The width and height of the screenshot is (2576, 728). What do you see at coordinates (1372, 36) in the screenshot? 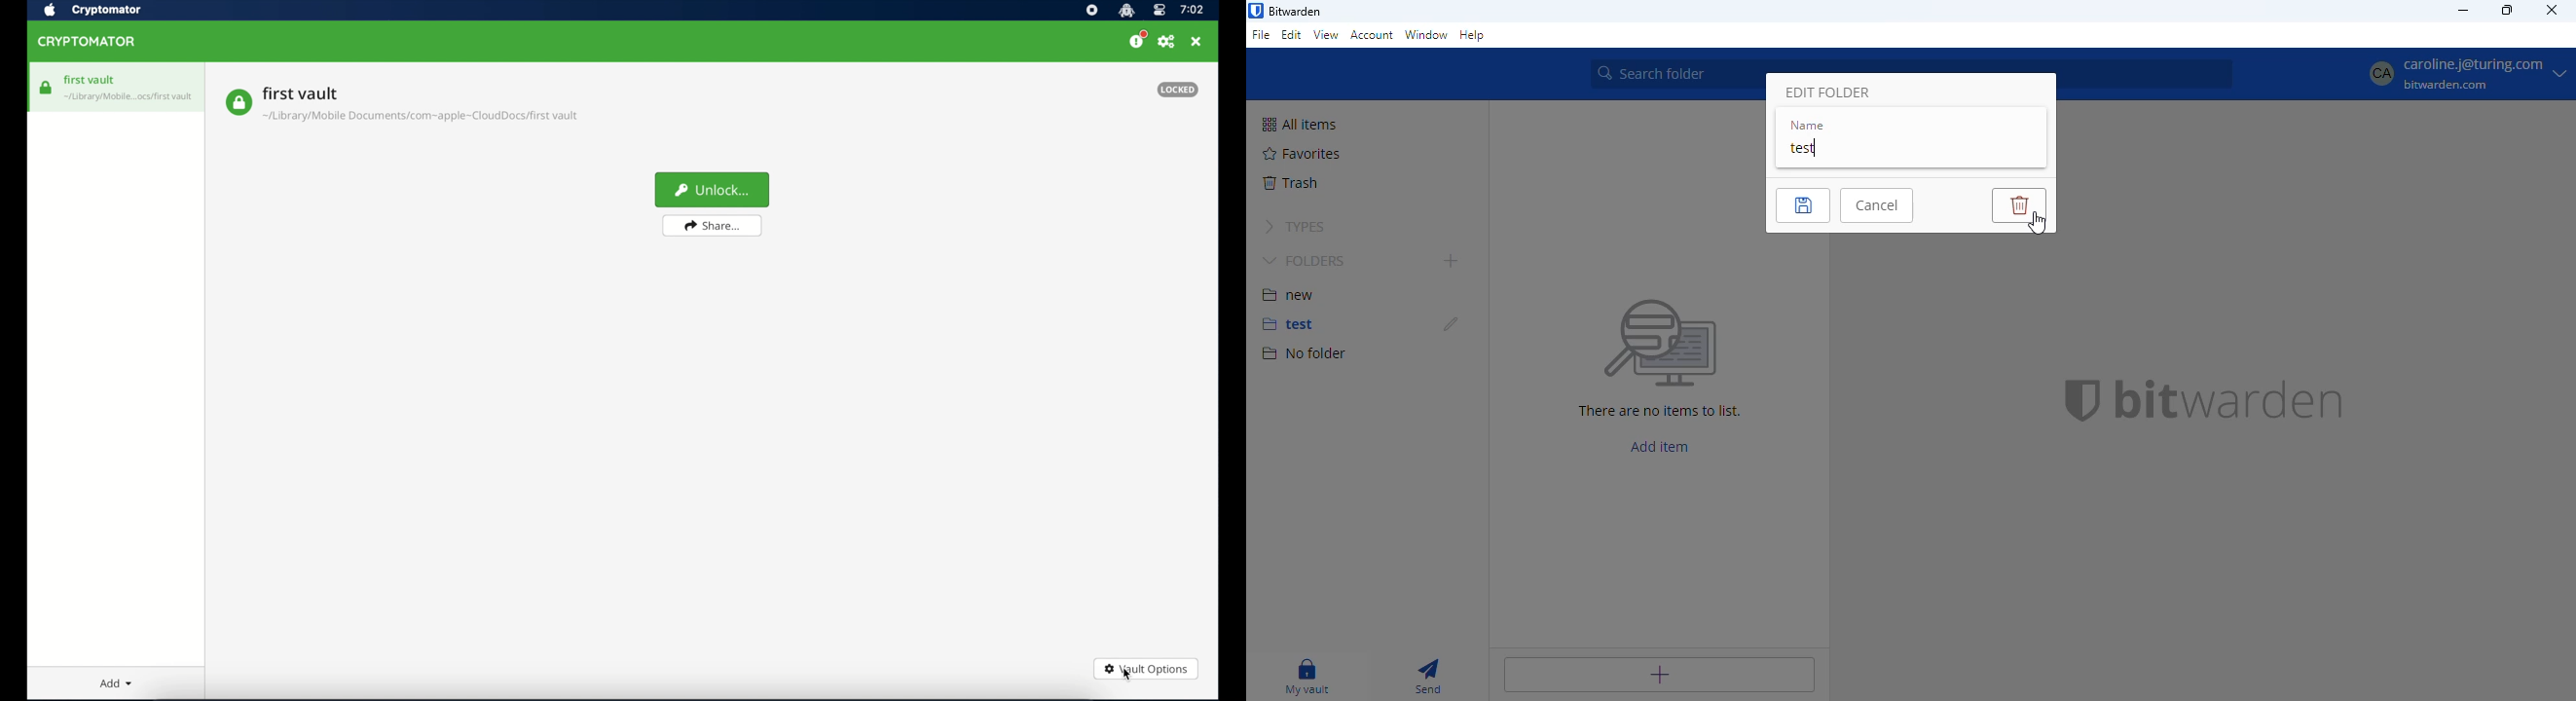
I see `account` at bounding box center [1372, 36].